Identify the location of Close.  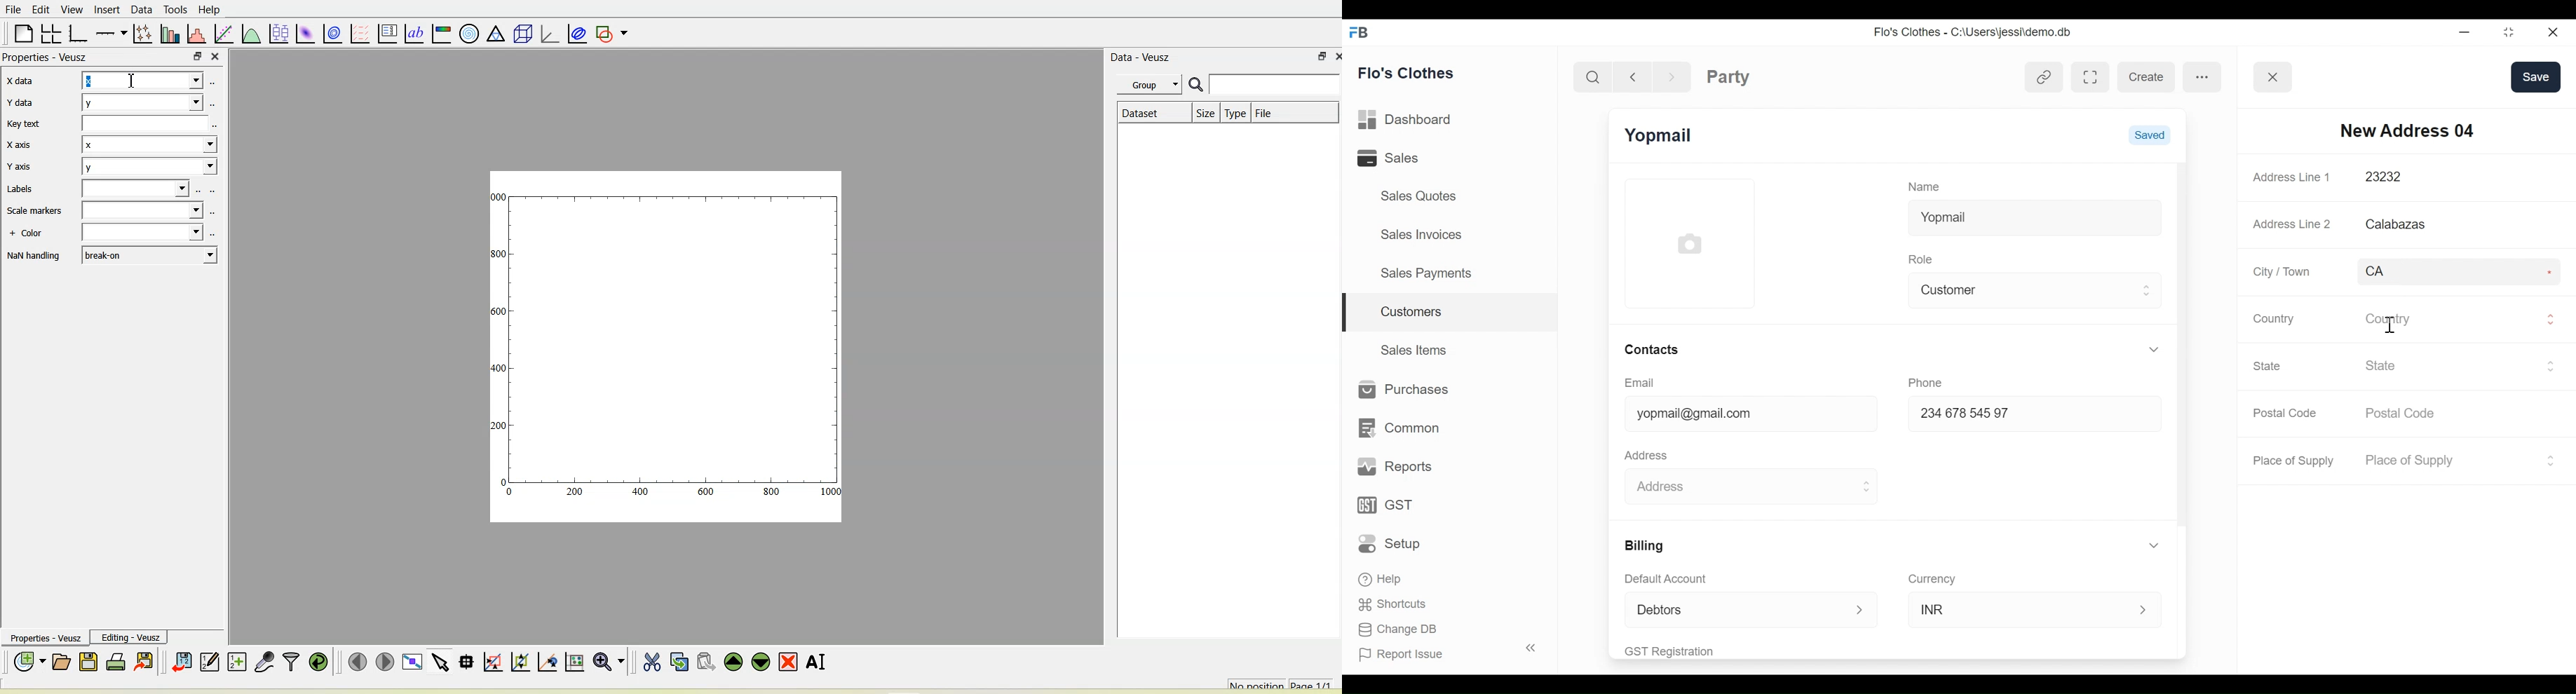
(2551, 31).